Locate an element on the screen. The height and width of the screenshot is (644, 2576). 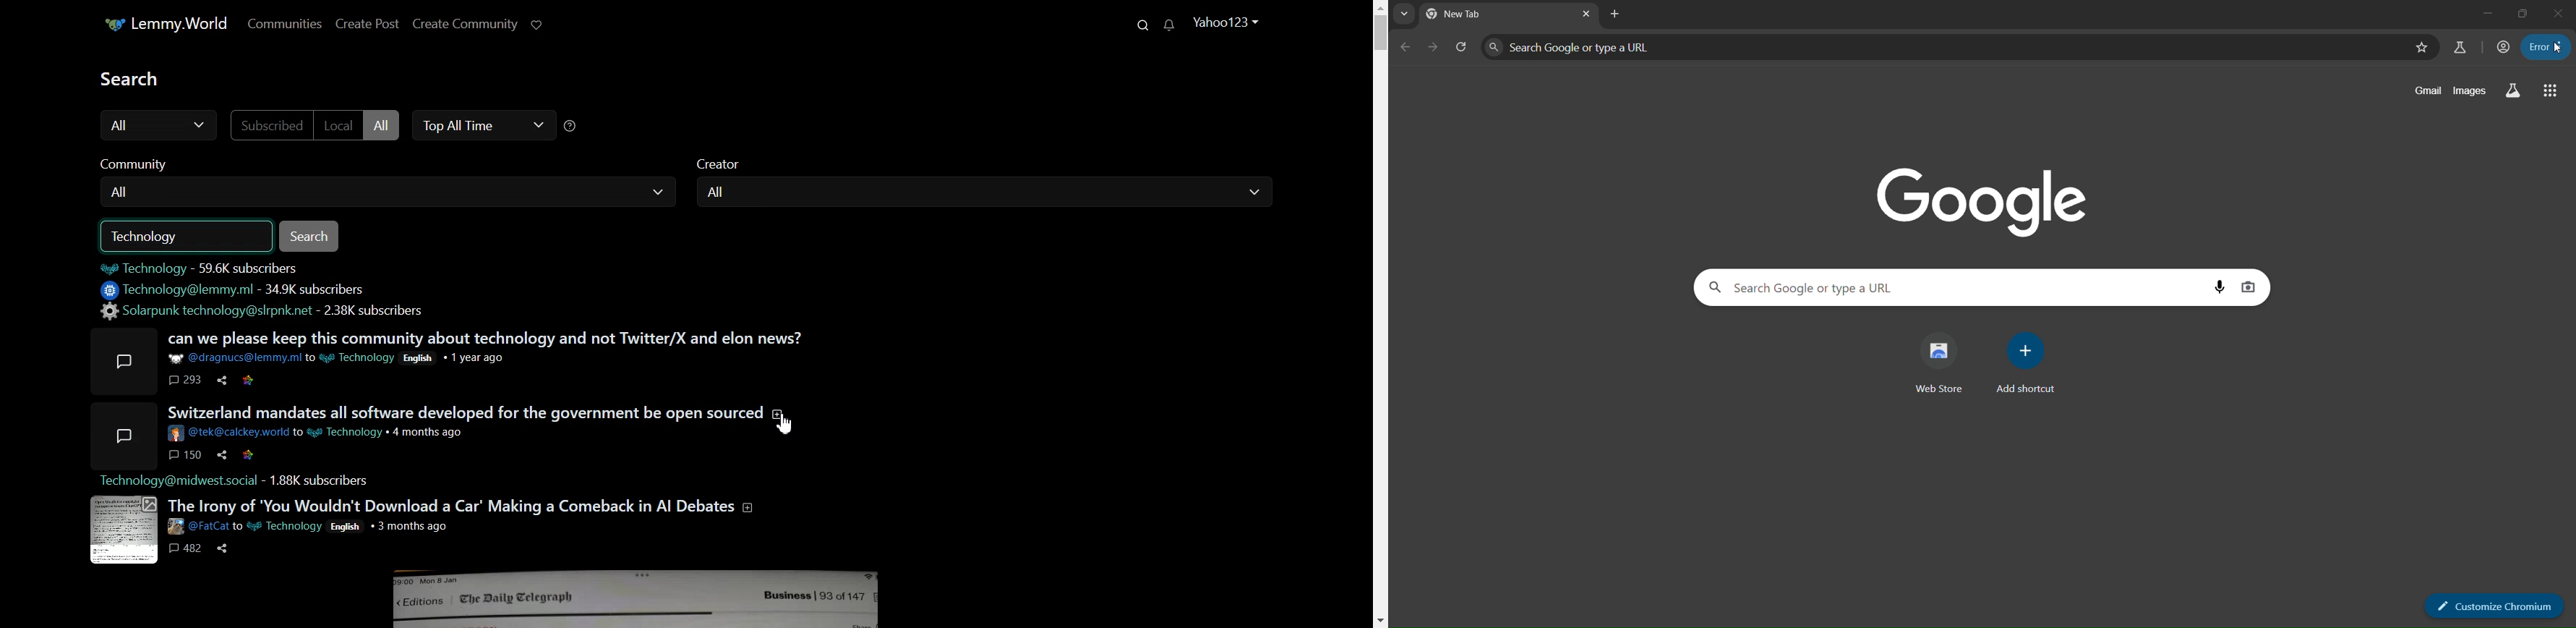
google is located at coordinates (1990, 203).